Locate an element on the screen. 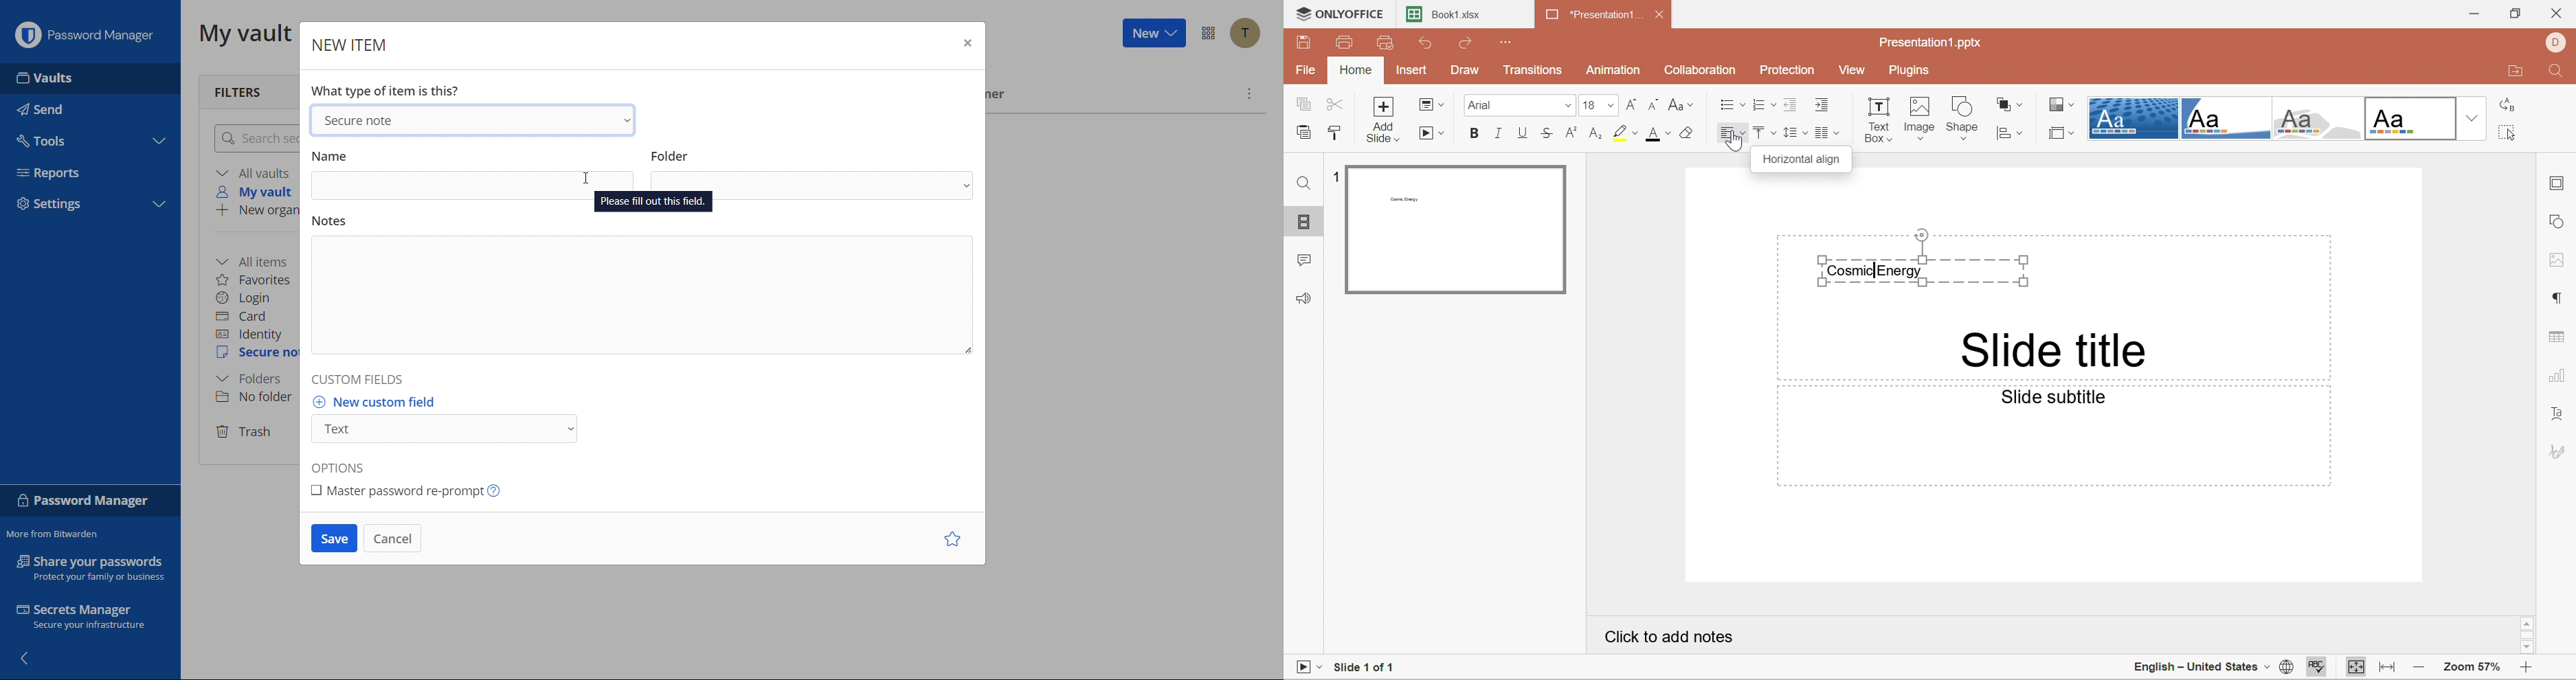 The image size is (2576, 700). ONLYOFFICE is located at coordinates (1341, 13).